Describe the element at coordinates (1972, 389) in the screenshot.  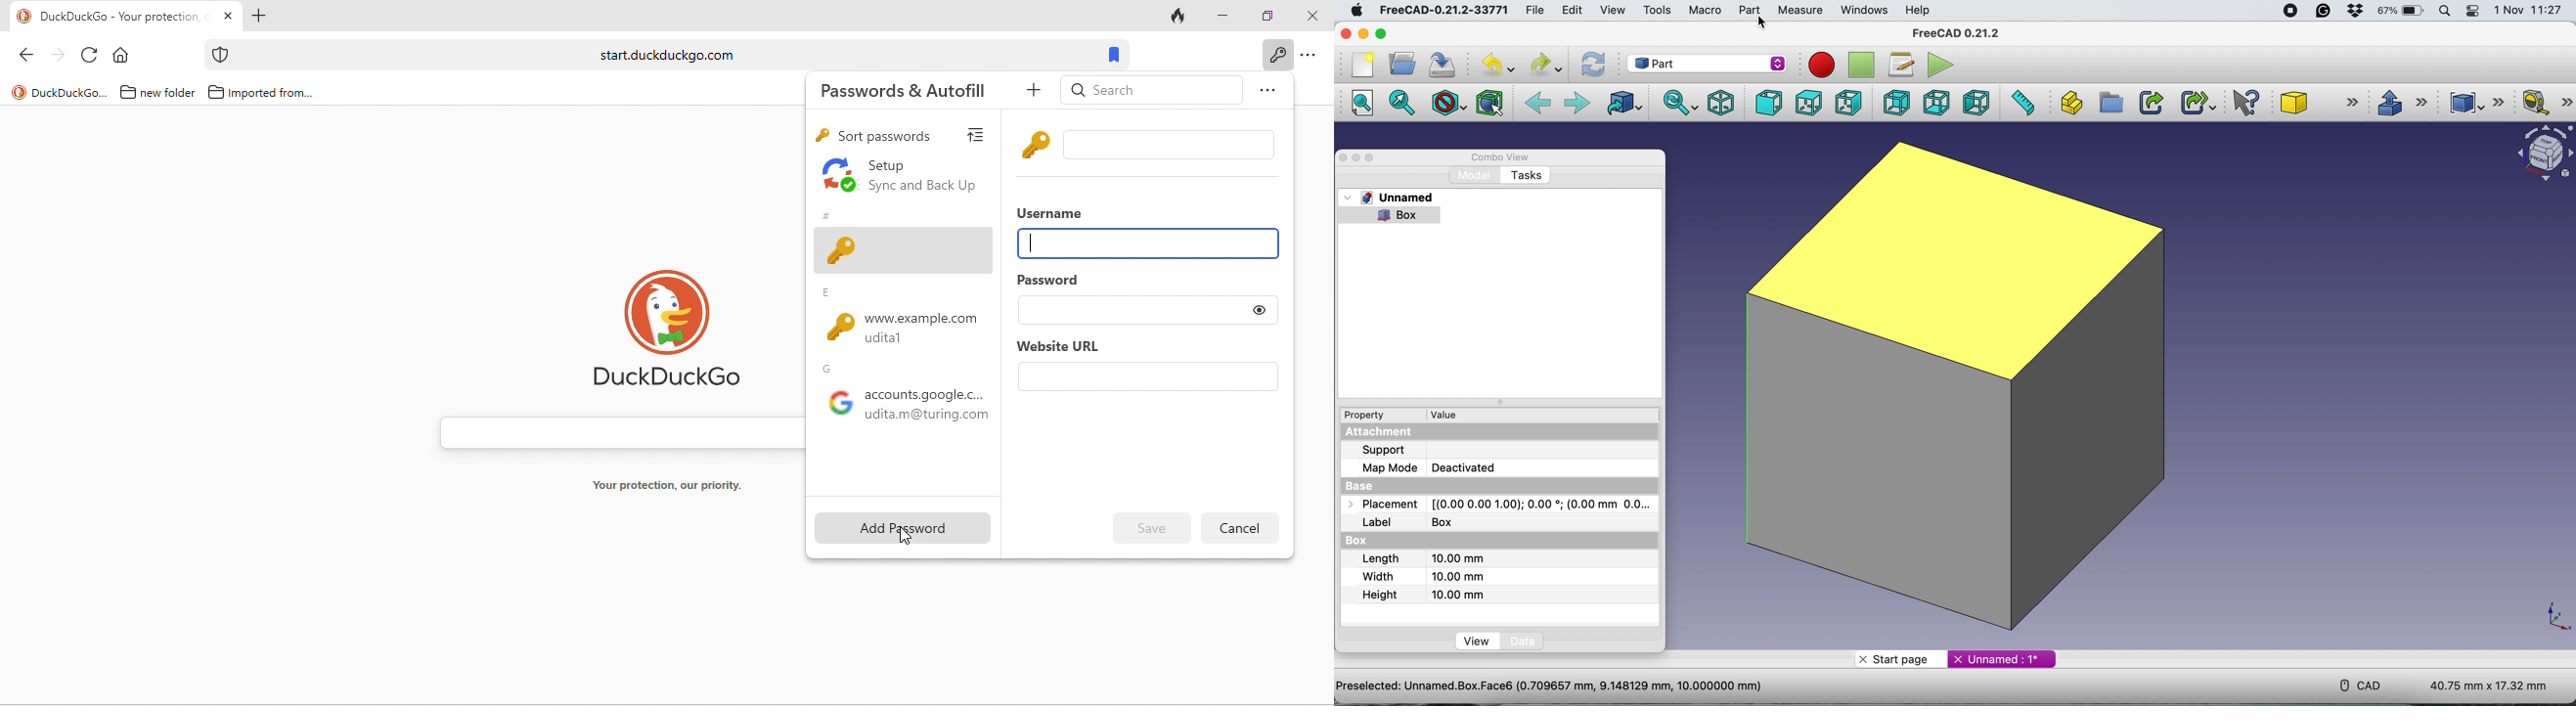
I see `box` at that location.